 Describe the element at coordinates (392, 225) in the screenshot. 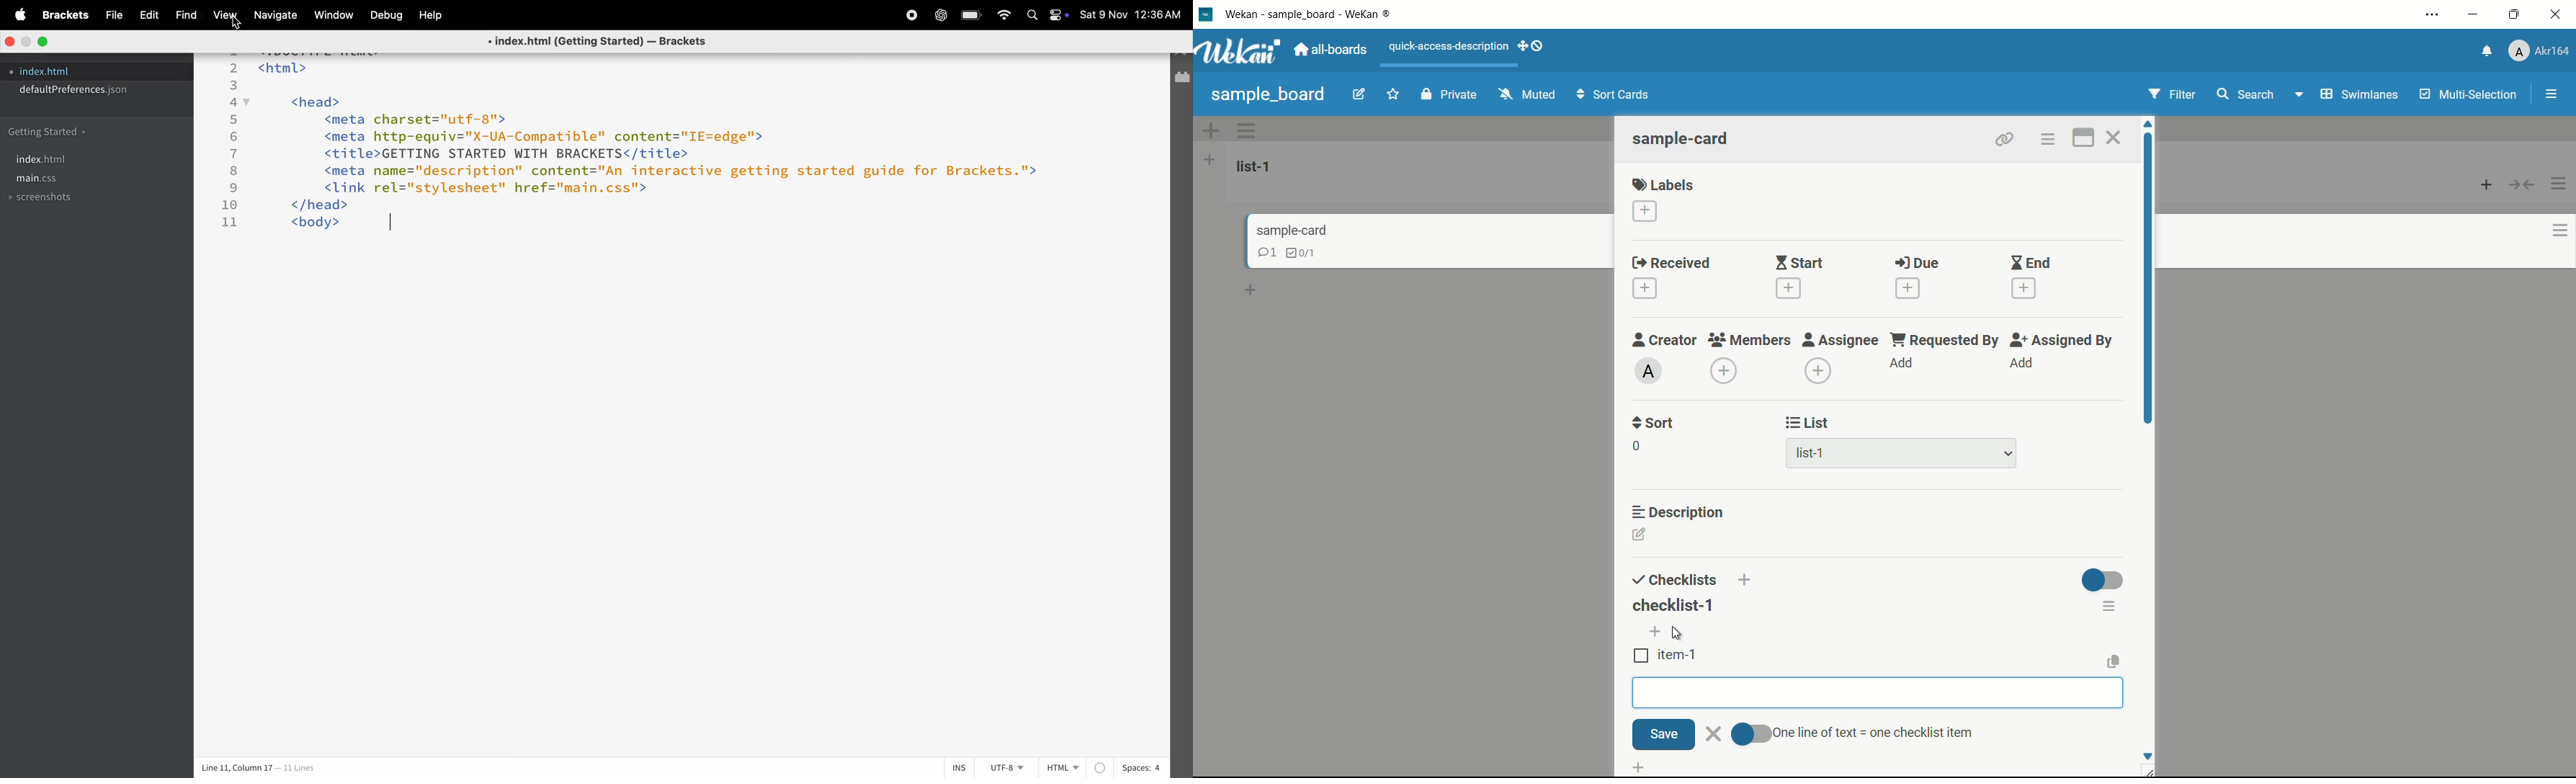

I see `cursor` at that location.